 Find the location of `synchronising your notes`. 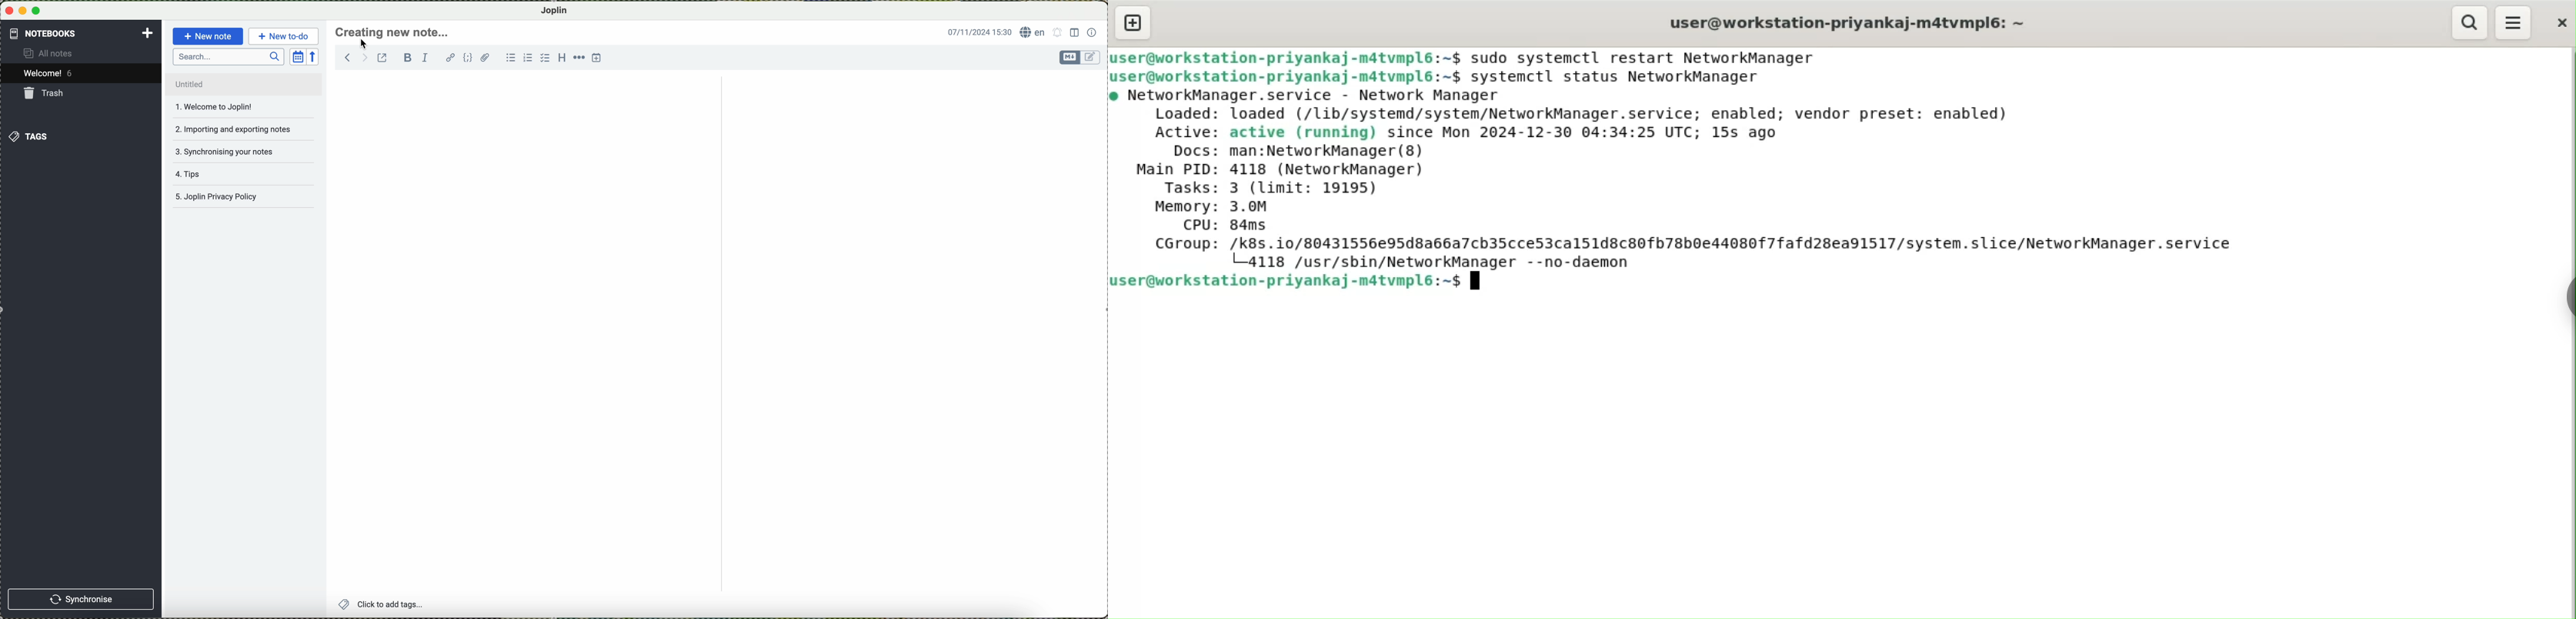

synchronising your notes is located at coordinates (231, 151).